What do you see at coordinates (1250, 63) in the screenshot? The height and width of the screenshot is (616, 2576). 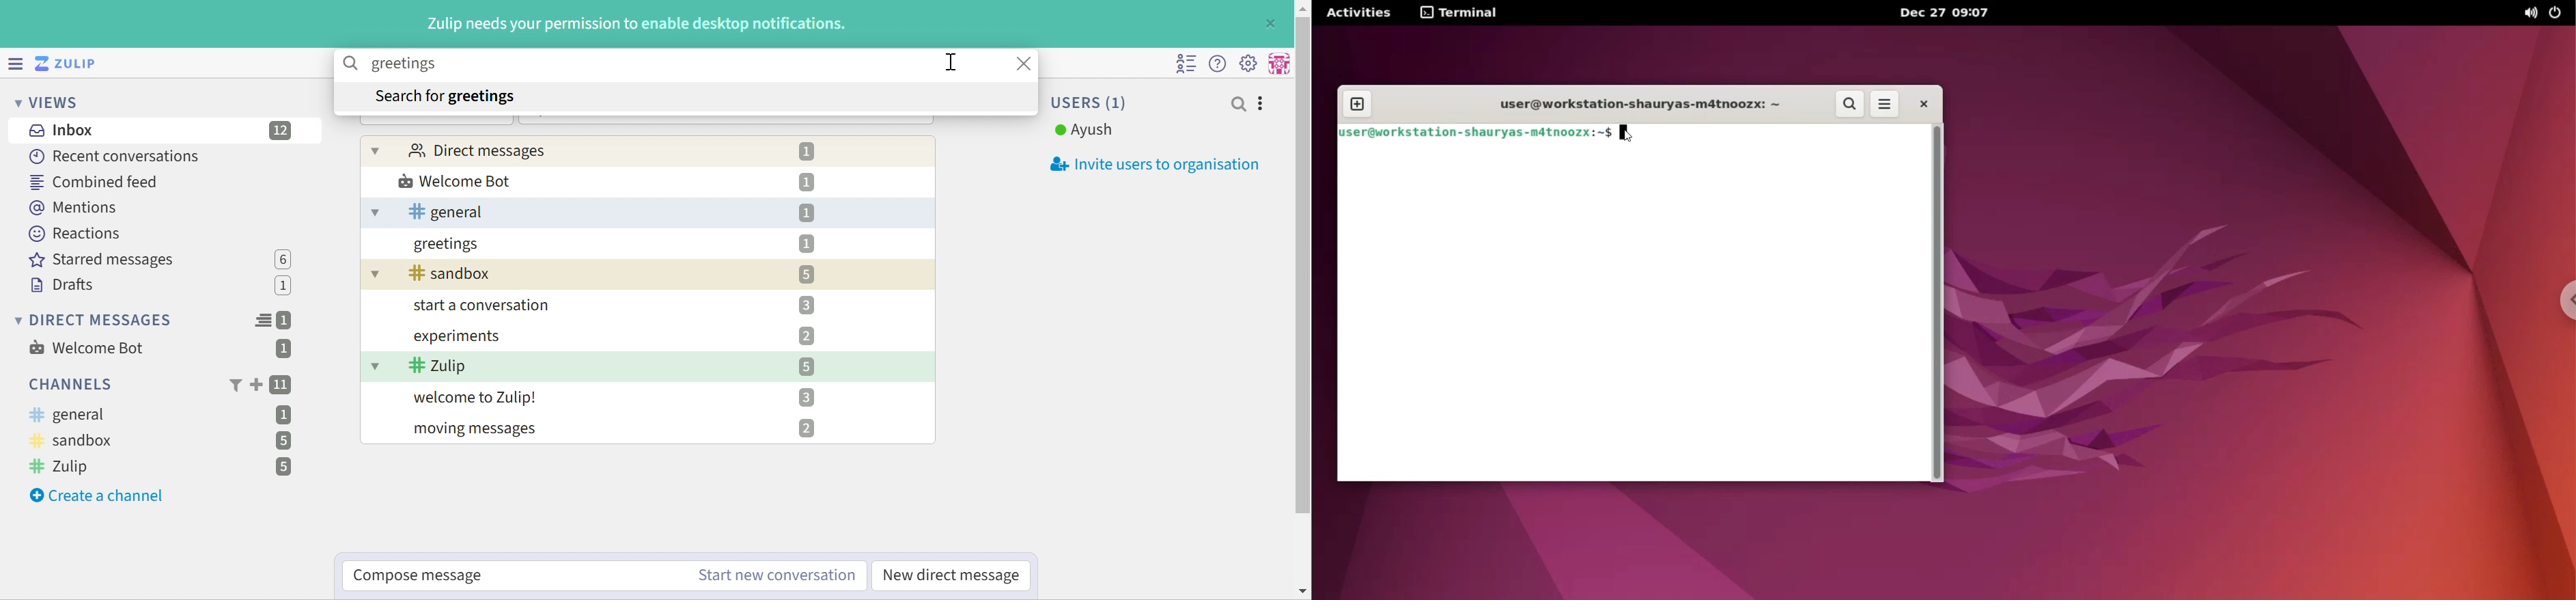 I see `Main menu` at bounding box center [1250, 63].